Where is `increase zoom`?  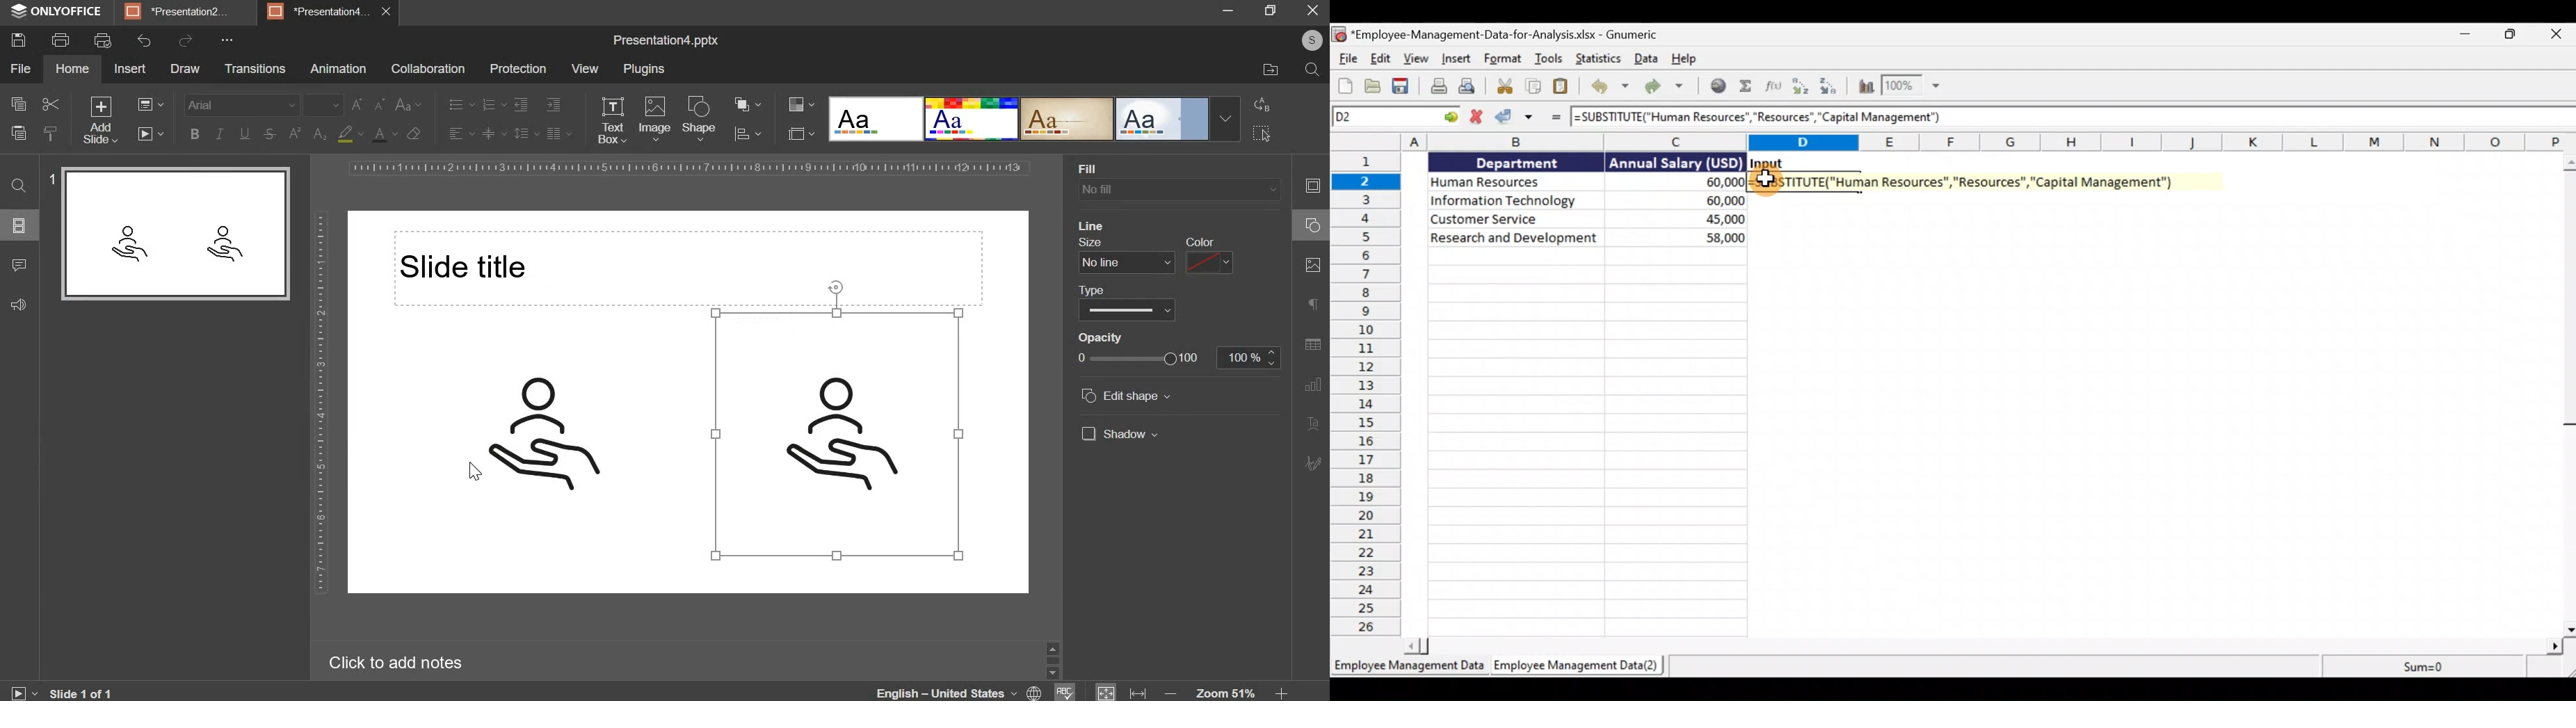
increase zoom is located at coordinates (1281, 693).